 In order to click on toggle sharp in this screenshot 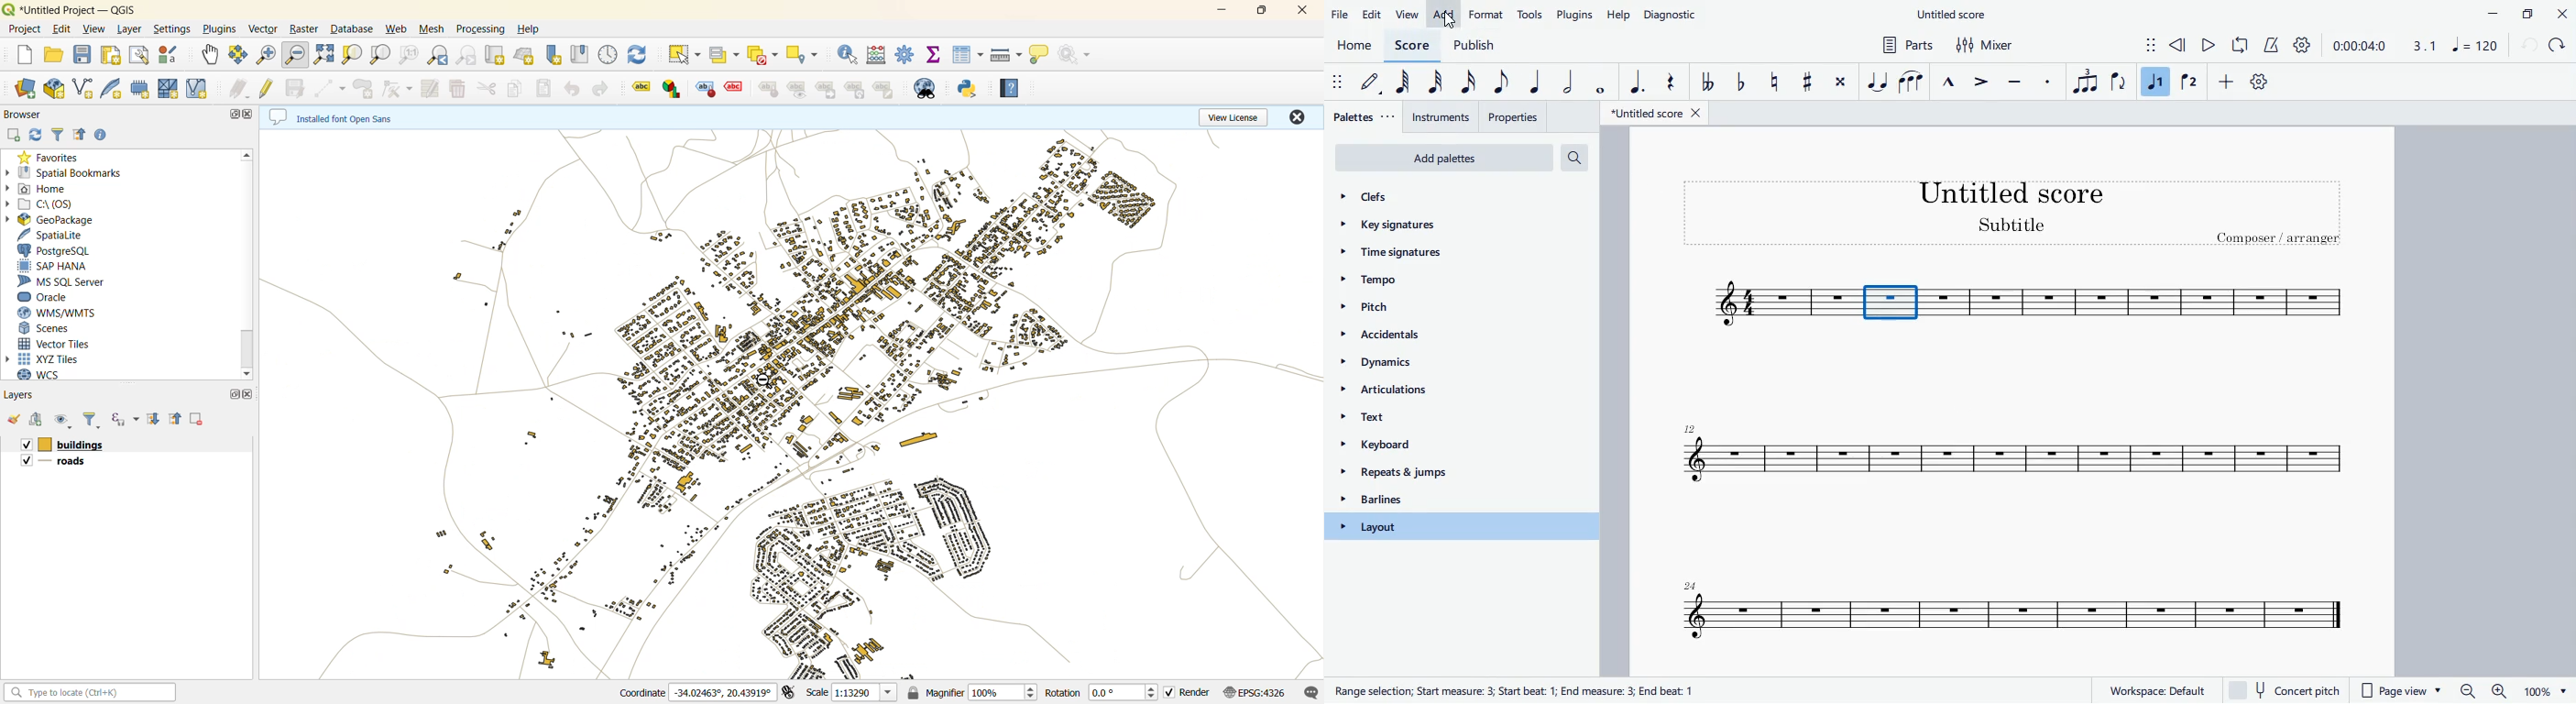, I will do `click(1808, 83)`.